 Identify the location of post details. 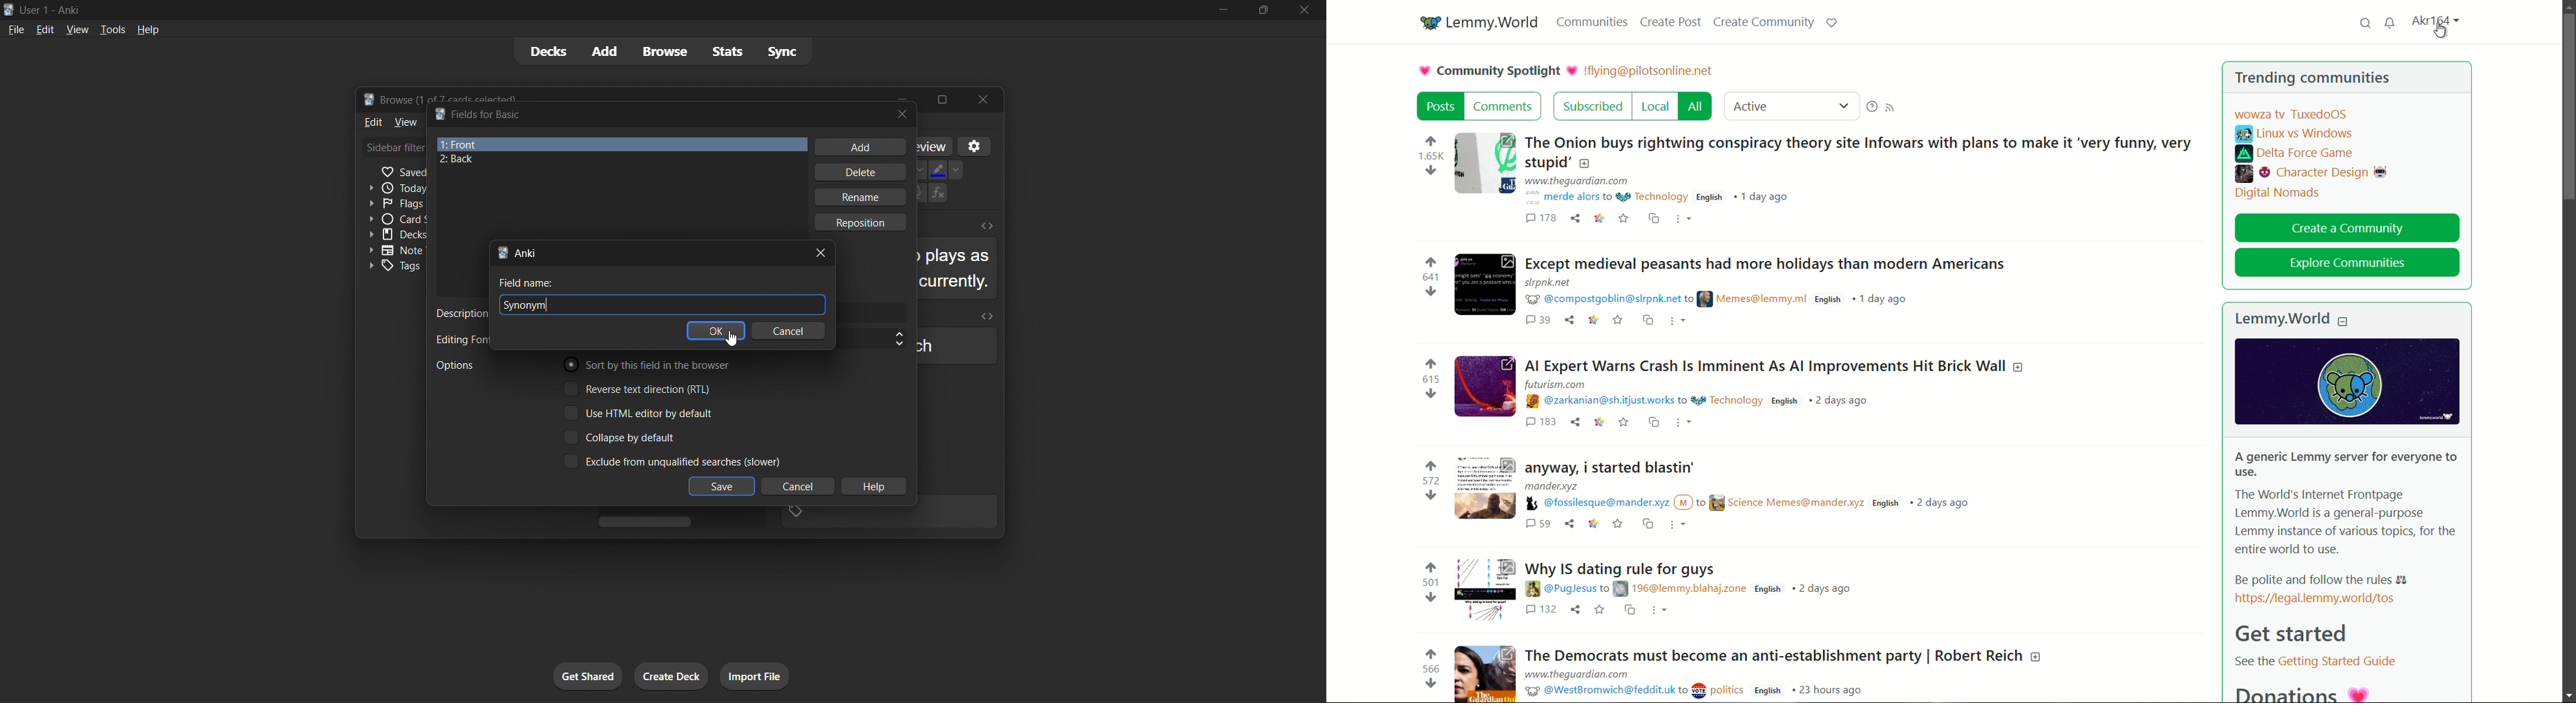
(1757, 497).